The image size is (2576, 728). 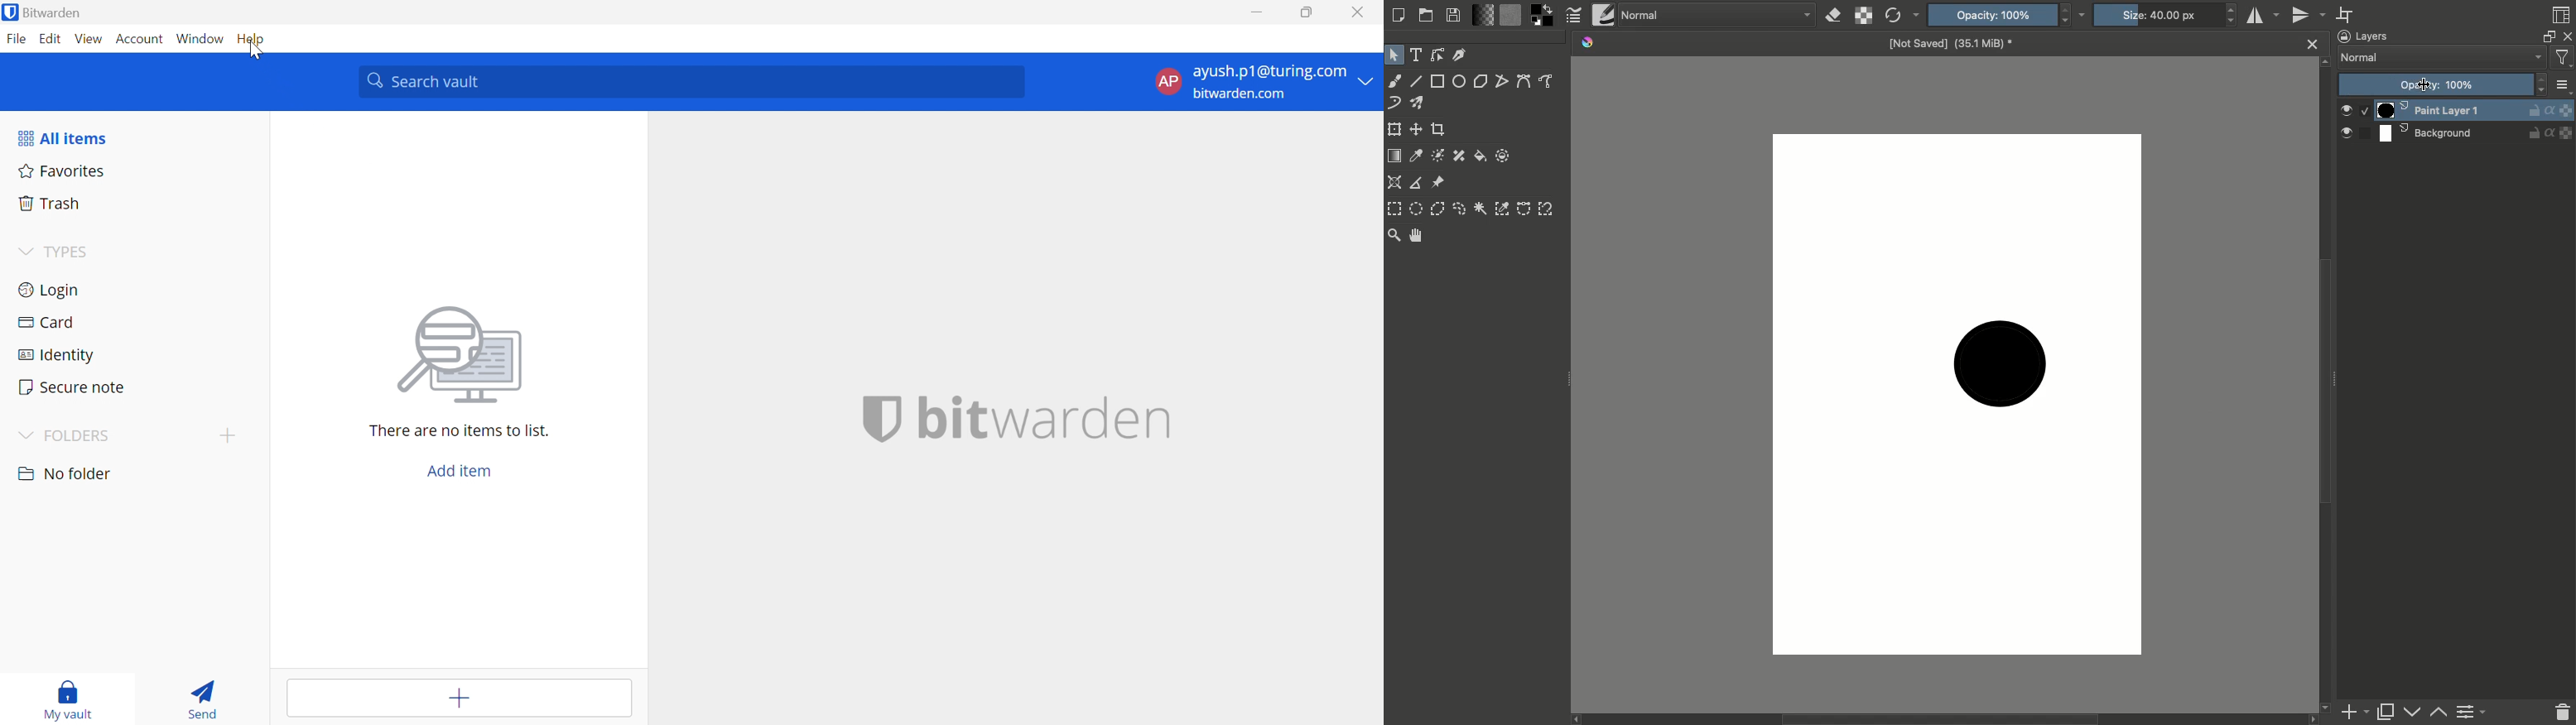 What do you see at coordinates (2345, 15) in the screenshot?
I see `Wrap around mode` at bounding box center [2345, 15].